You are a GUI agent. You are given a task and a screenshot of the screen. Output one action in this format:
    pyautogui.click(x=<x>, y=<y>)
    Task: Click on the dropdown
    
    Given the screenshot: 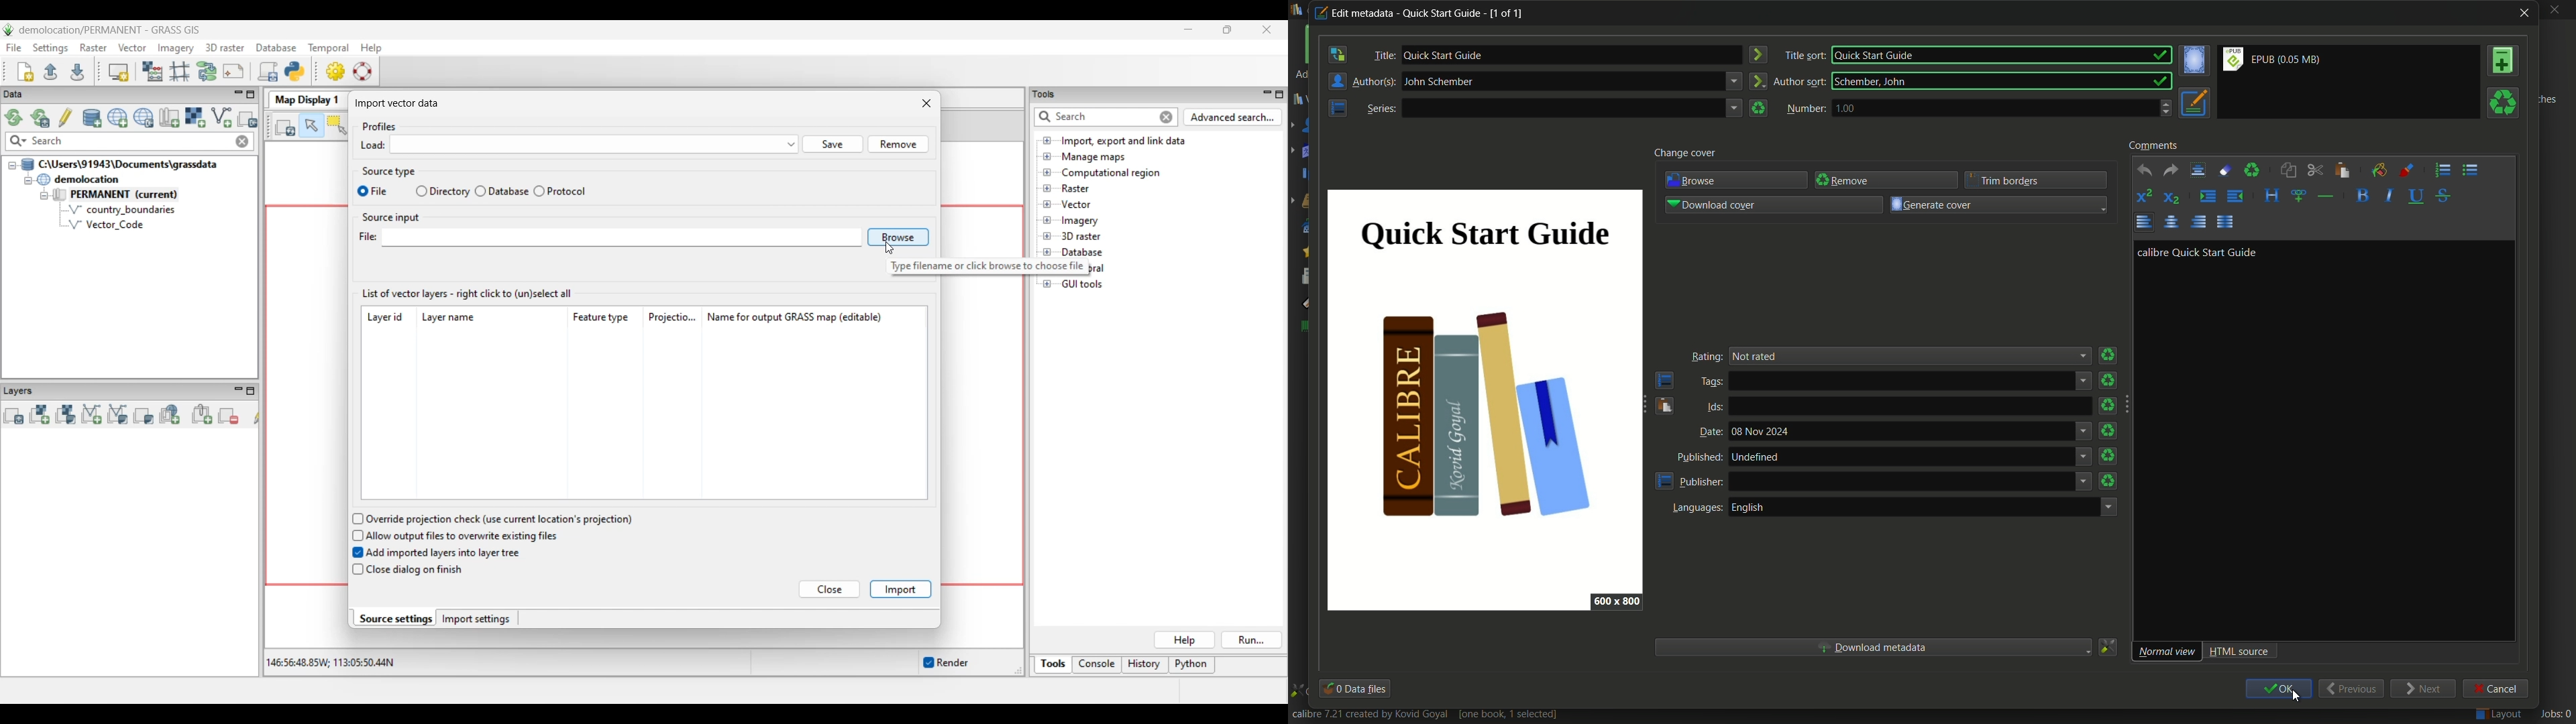 What is the action you would take?
    pyautogui.click(x=2083, y=432)
    